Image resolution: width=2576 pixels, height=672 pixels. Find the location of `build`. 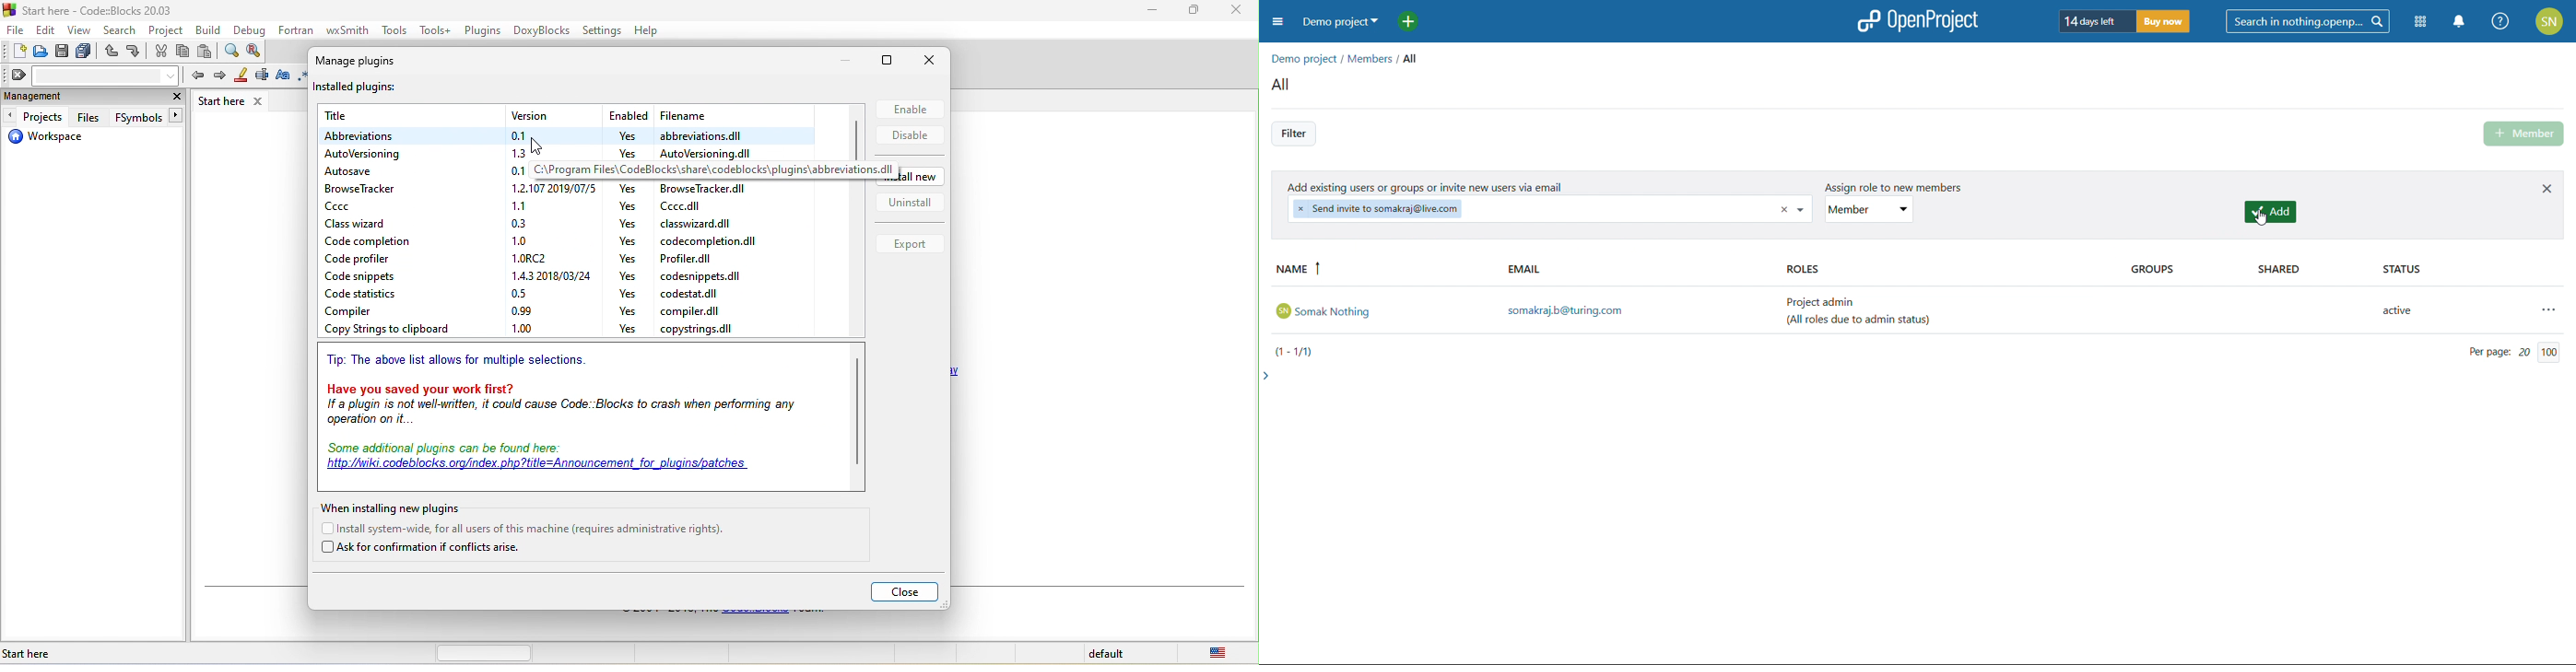

build is located at coordinates (209, 29).